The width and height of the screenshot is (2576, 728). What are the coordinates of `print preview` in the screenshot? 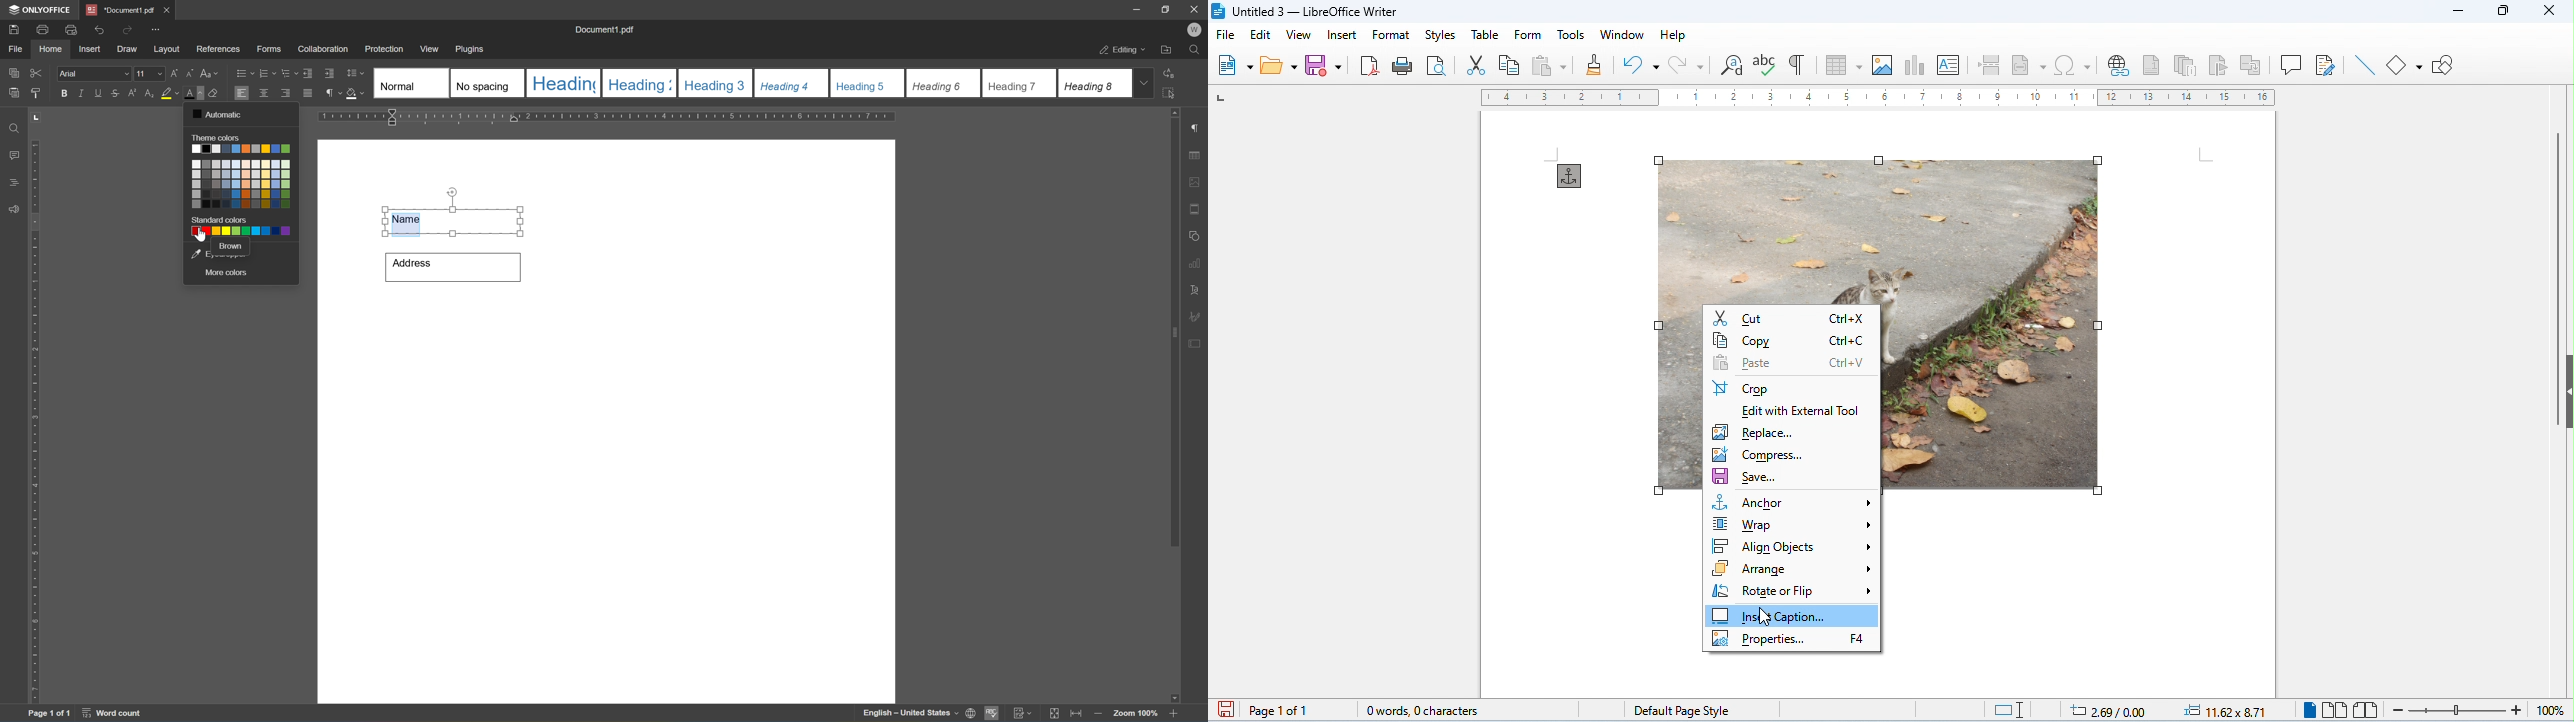 It's located at (1437, 65).